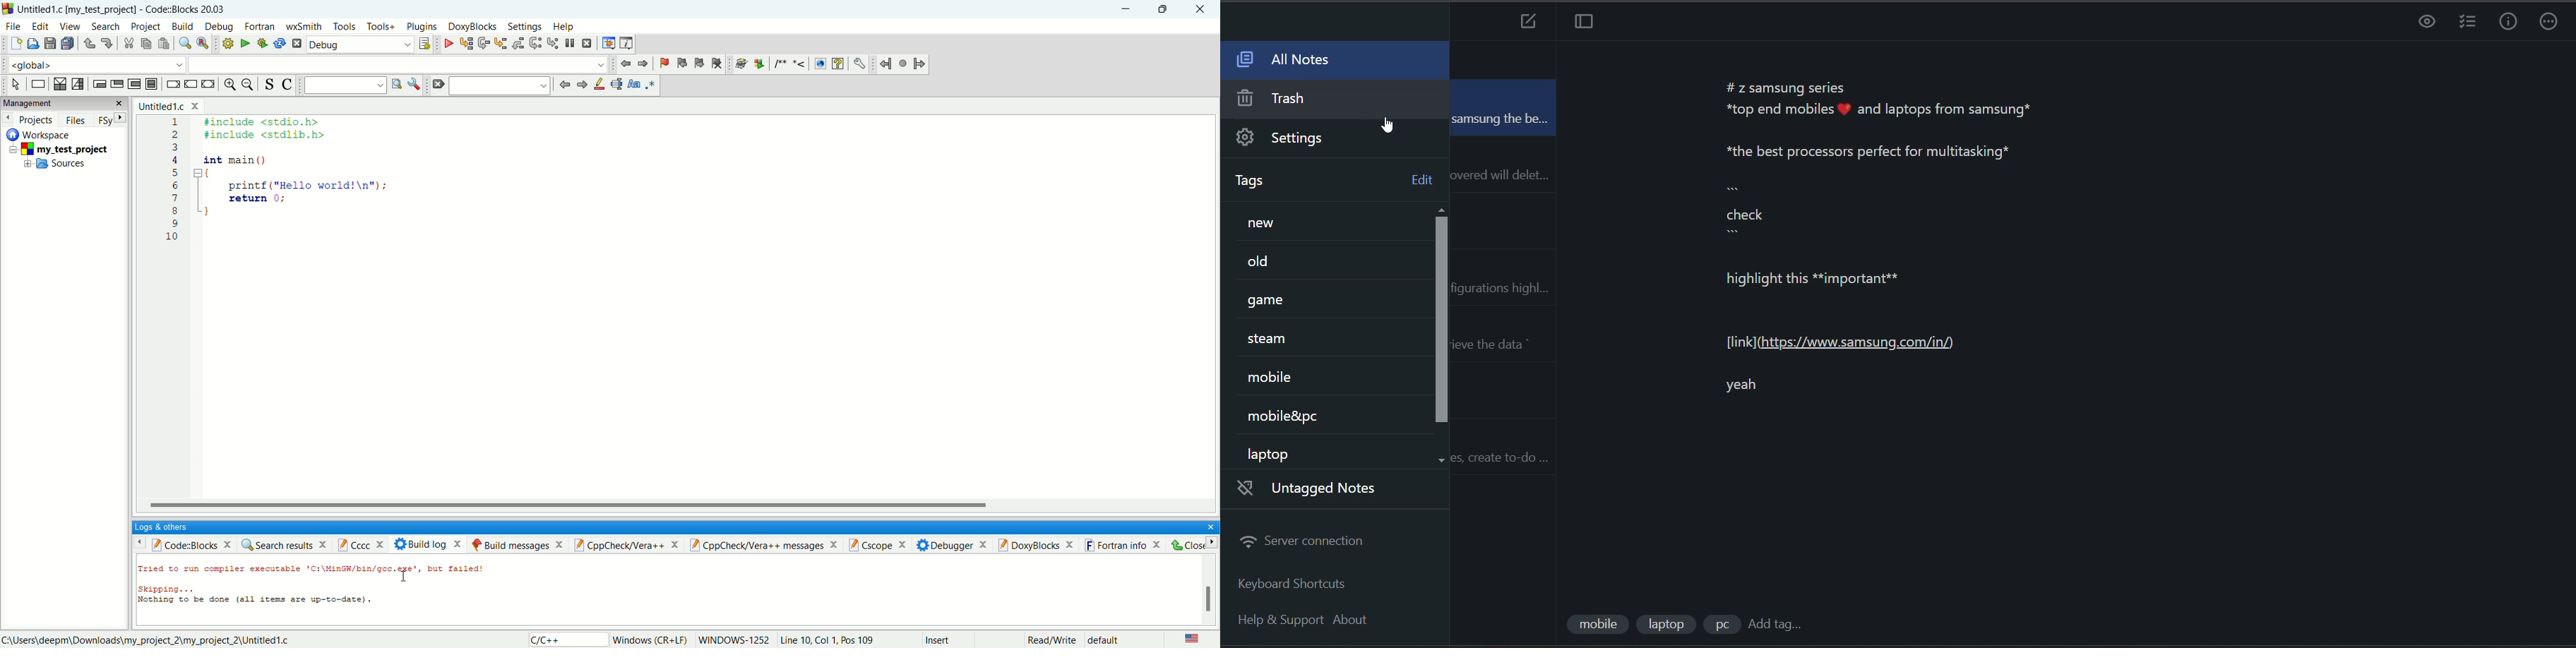 The image size is (2576, 672). I want to click on build, so click(183, 26).